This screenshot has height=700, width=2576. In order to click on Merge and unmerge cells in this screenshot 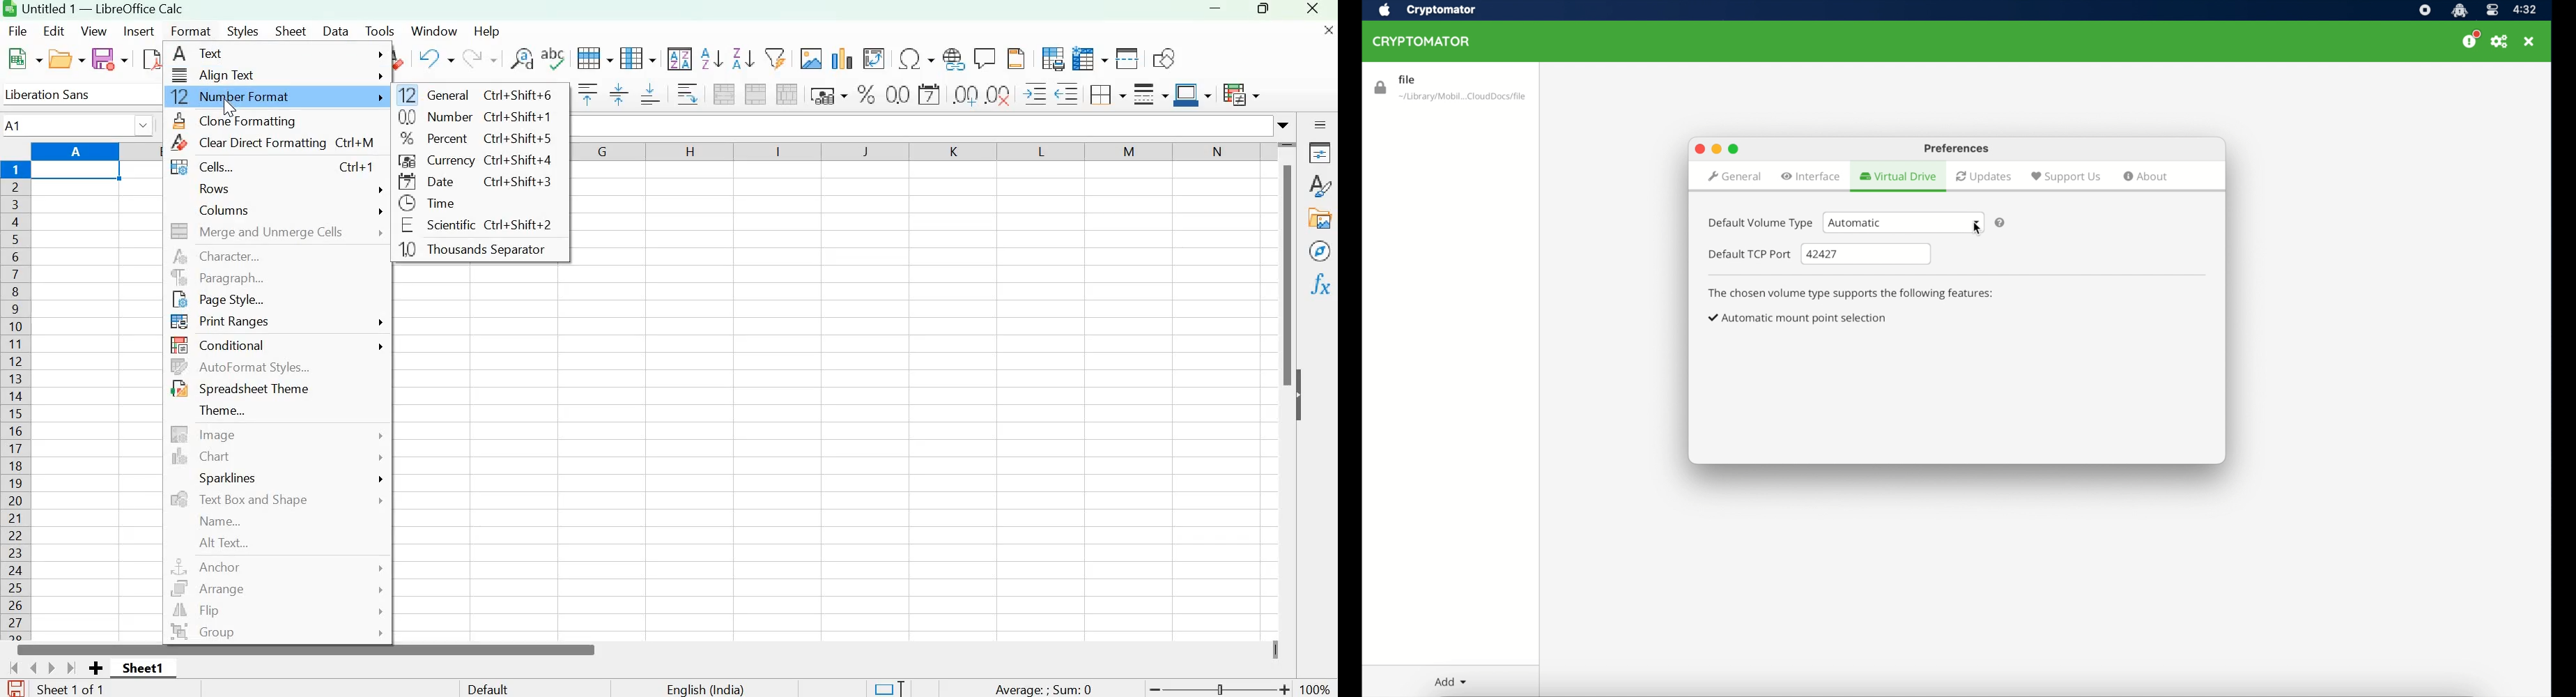, I will do `click(263, 233)`.